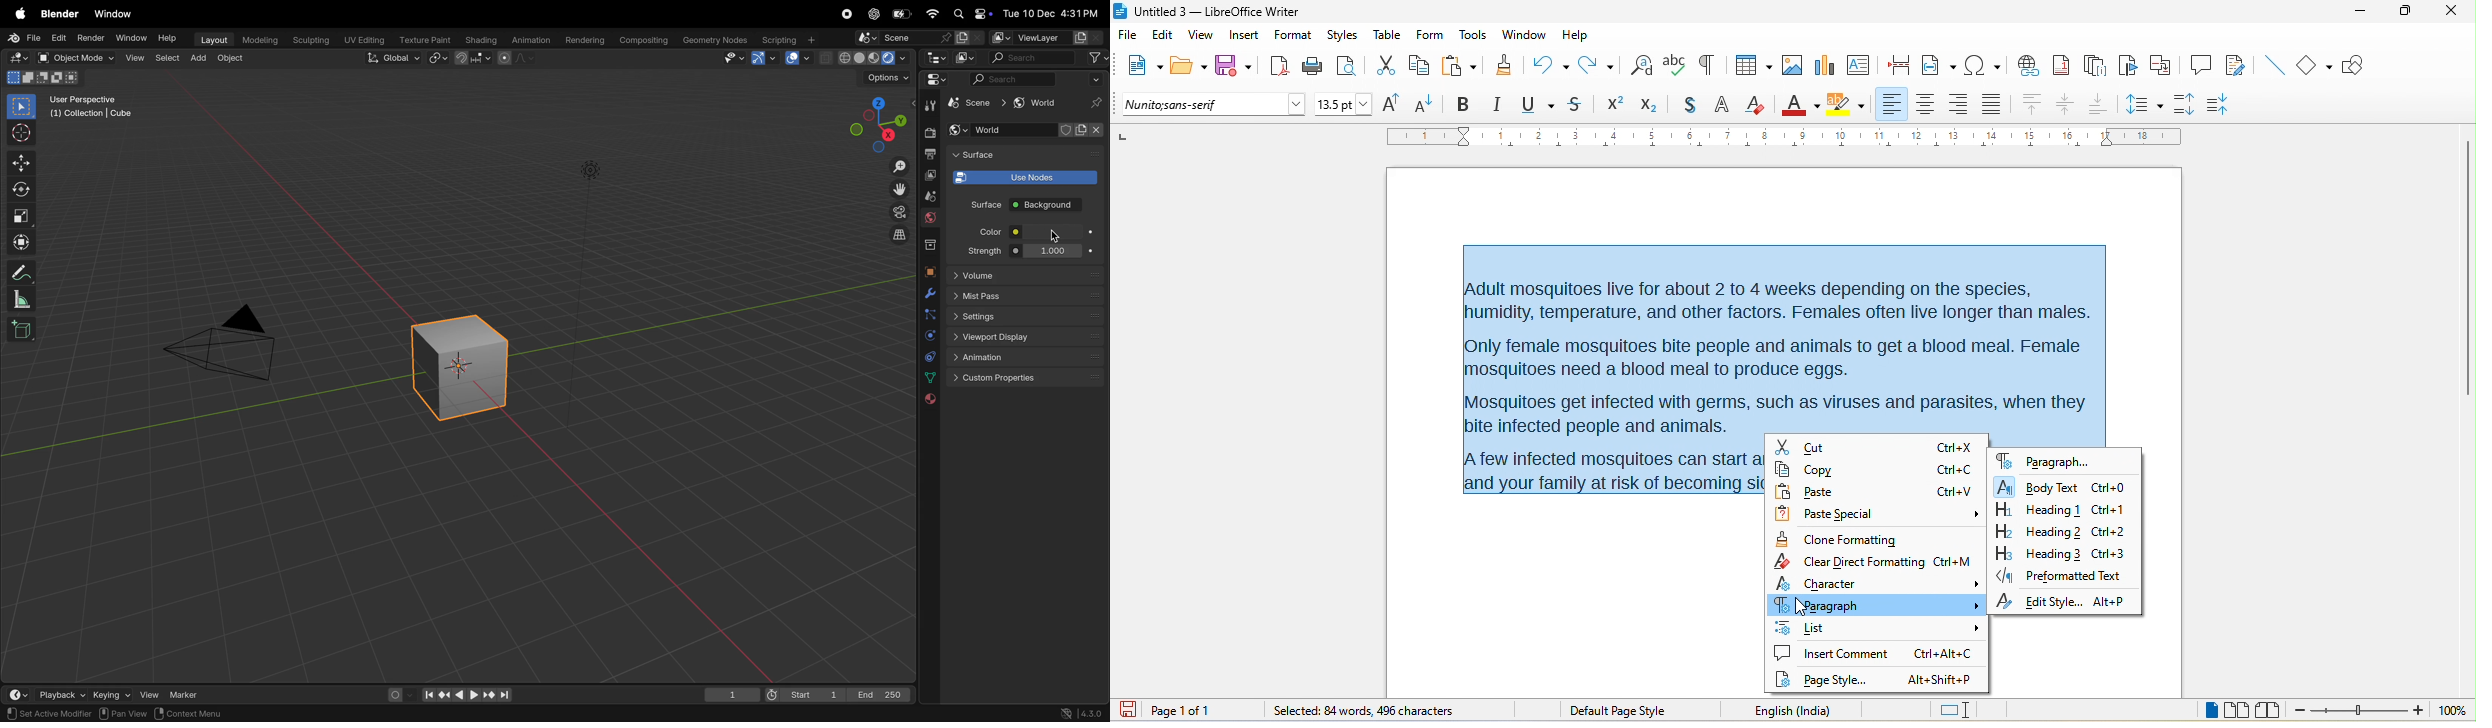 The image size is (2492, 728). Describe the element at coordinates (1026, 316) in the screenshot. I see `settings` at that location.